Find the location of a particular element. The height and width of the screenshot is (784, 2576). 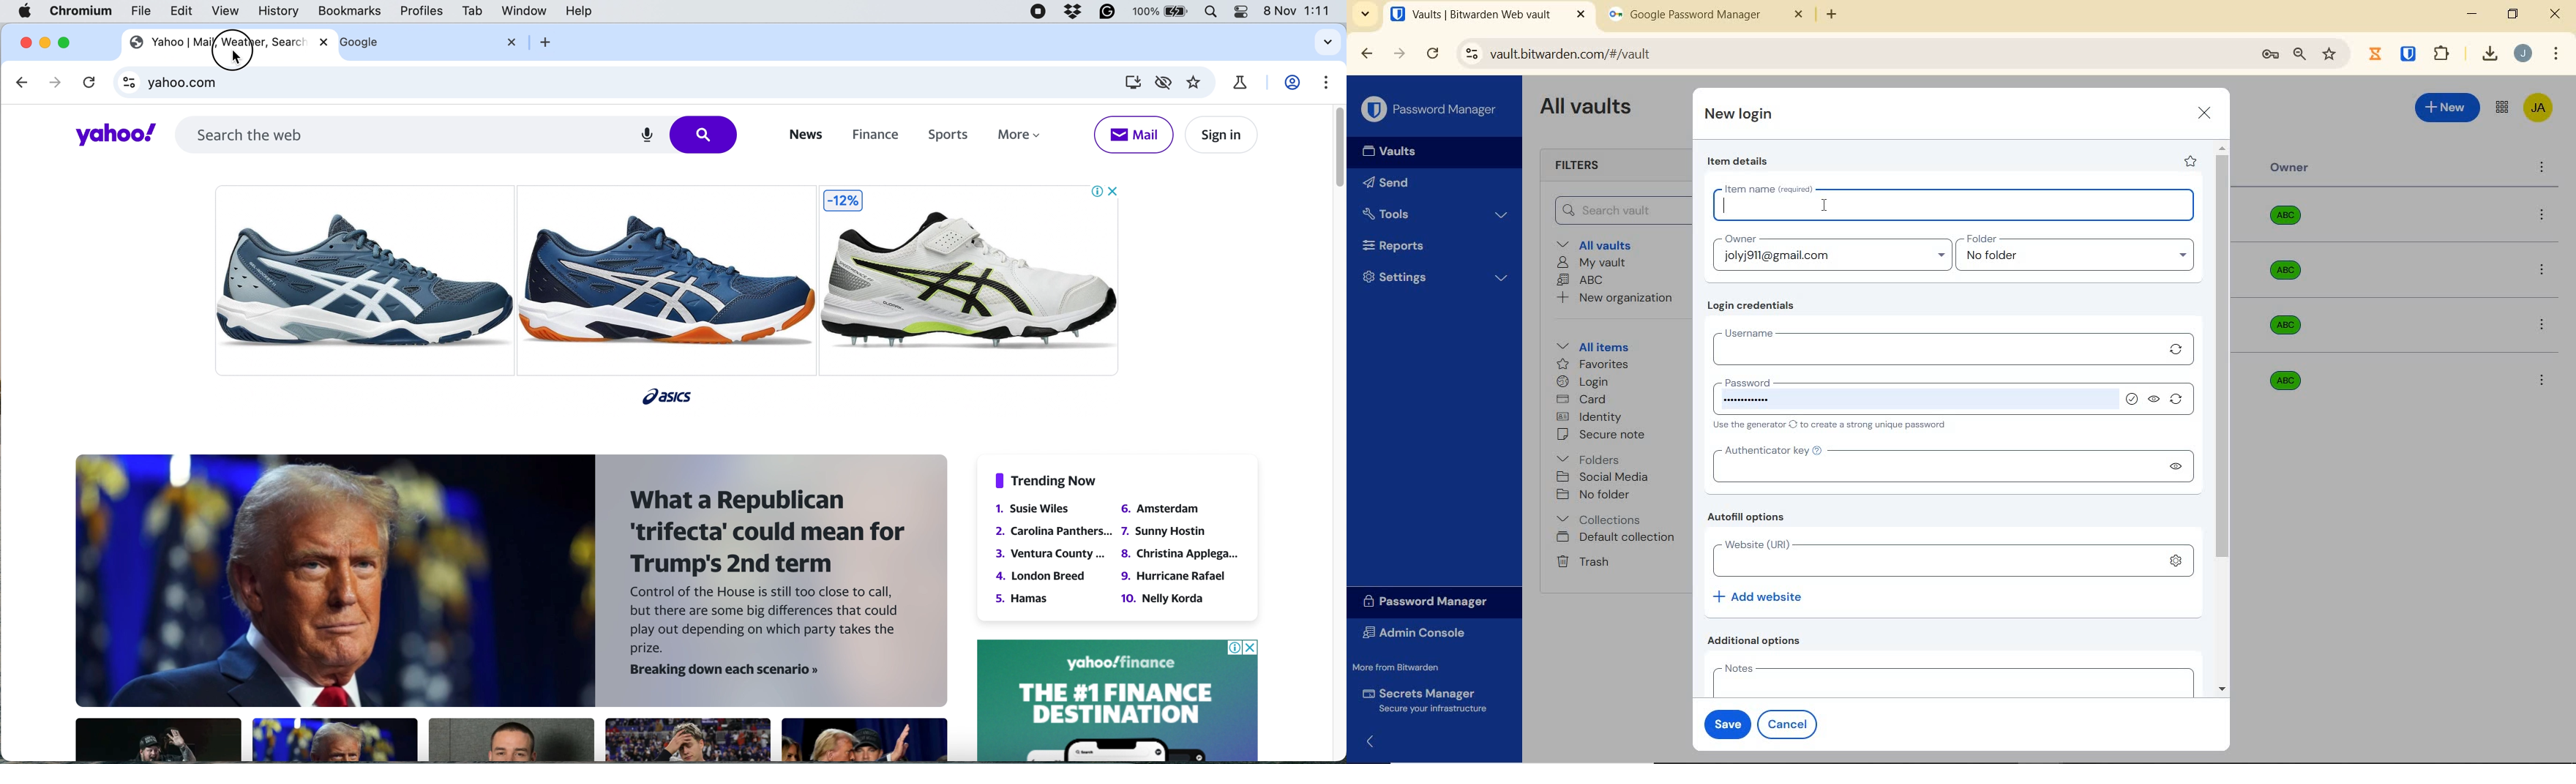

save is located at coordinates (1724, 722).